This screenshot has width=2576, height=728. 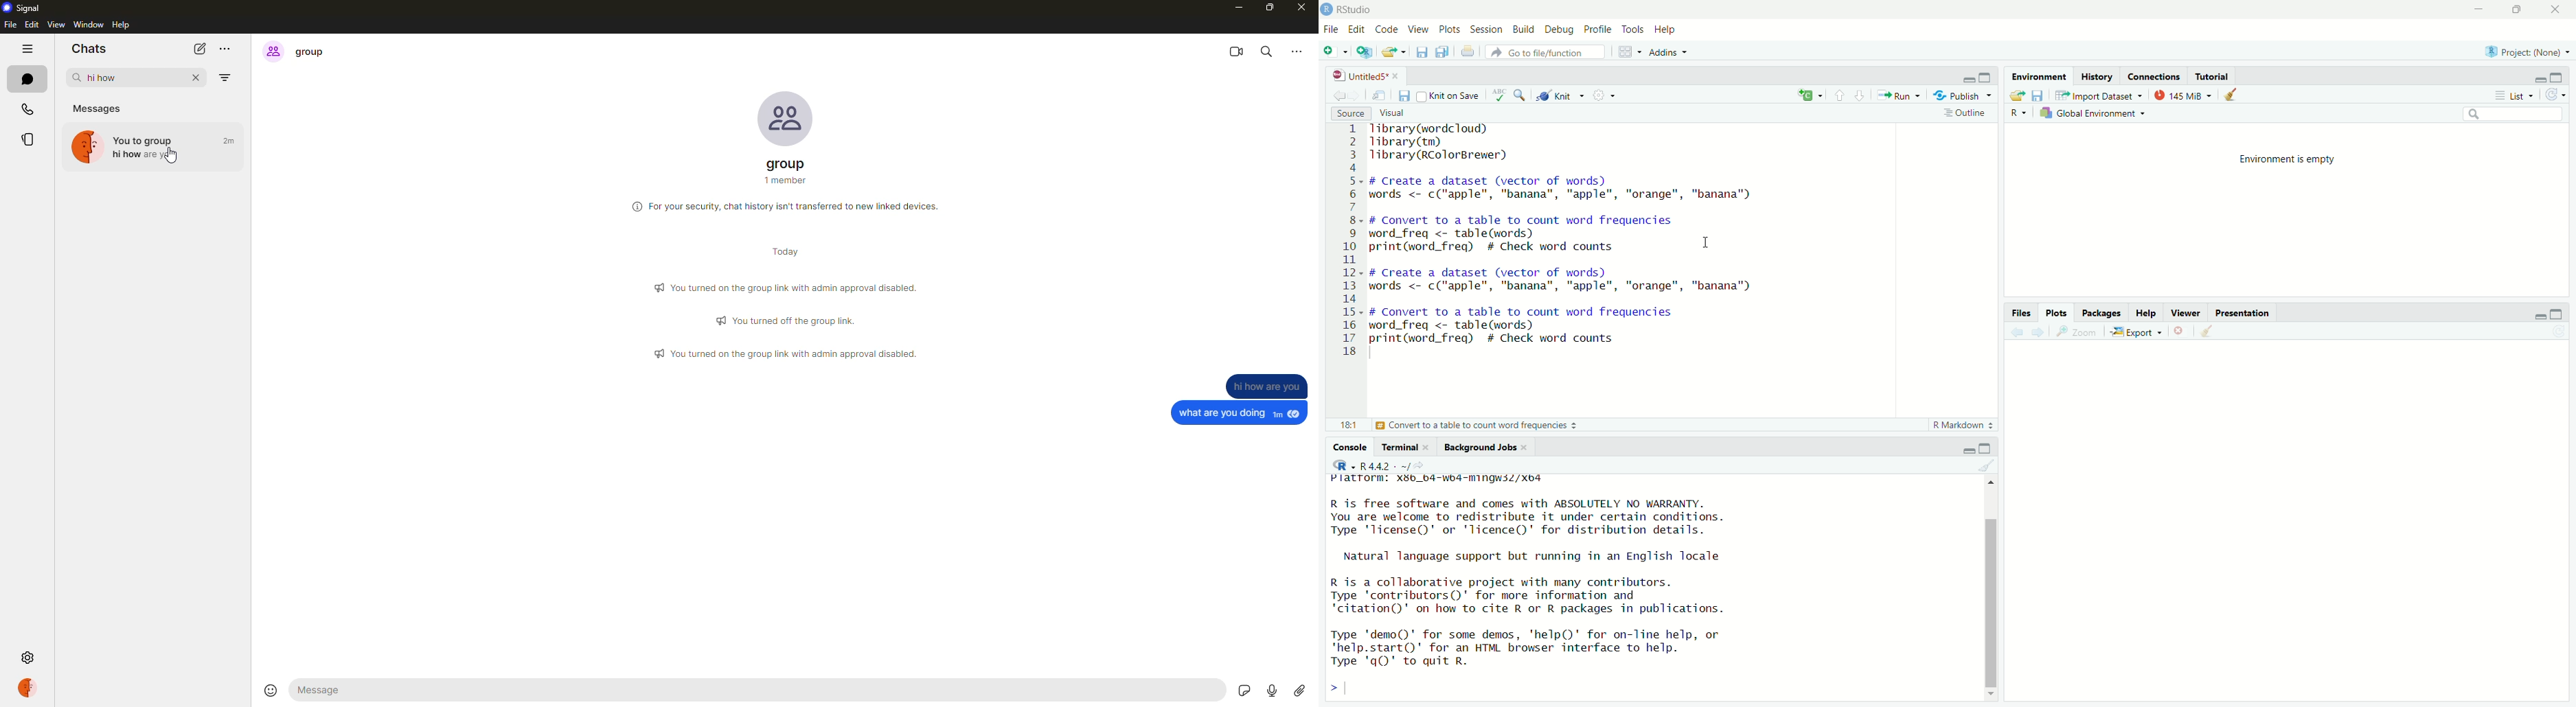 I want to click on Minimize, so click(x=2537, y=318).